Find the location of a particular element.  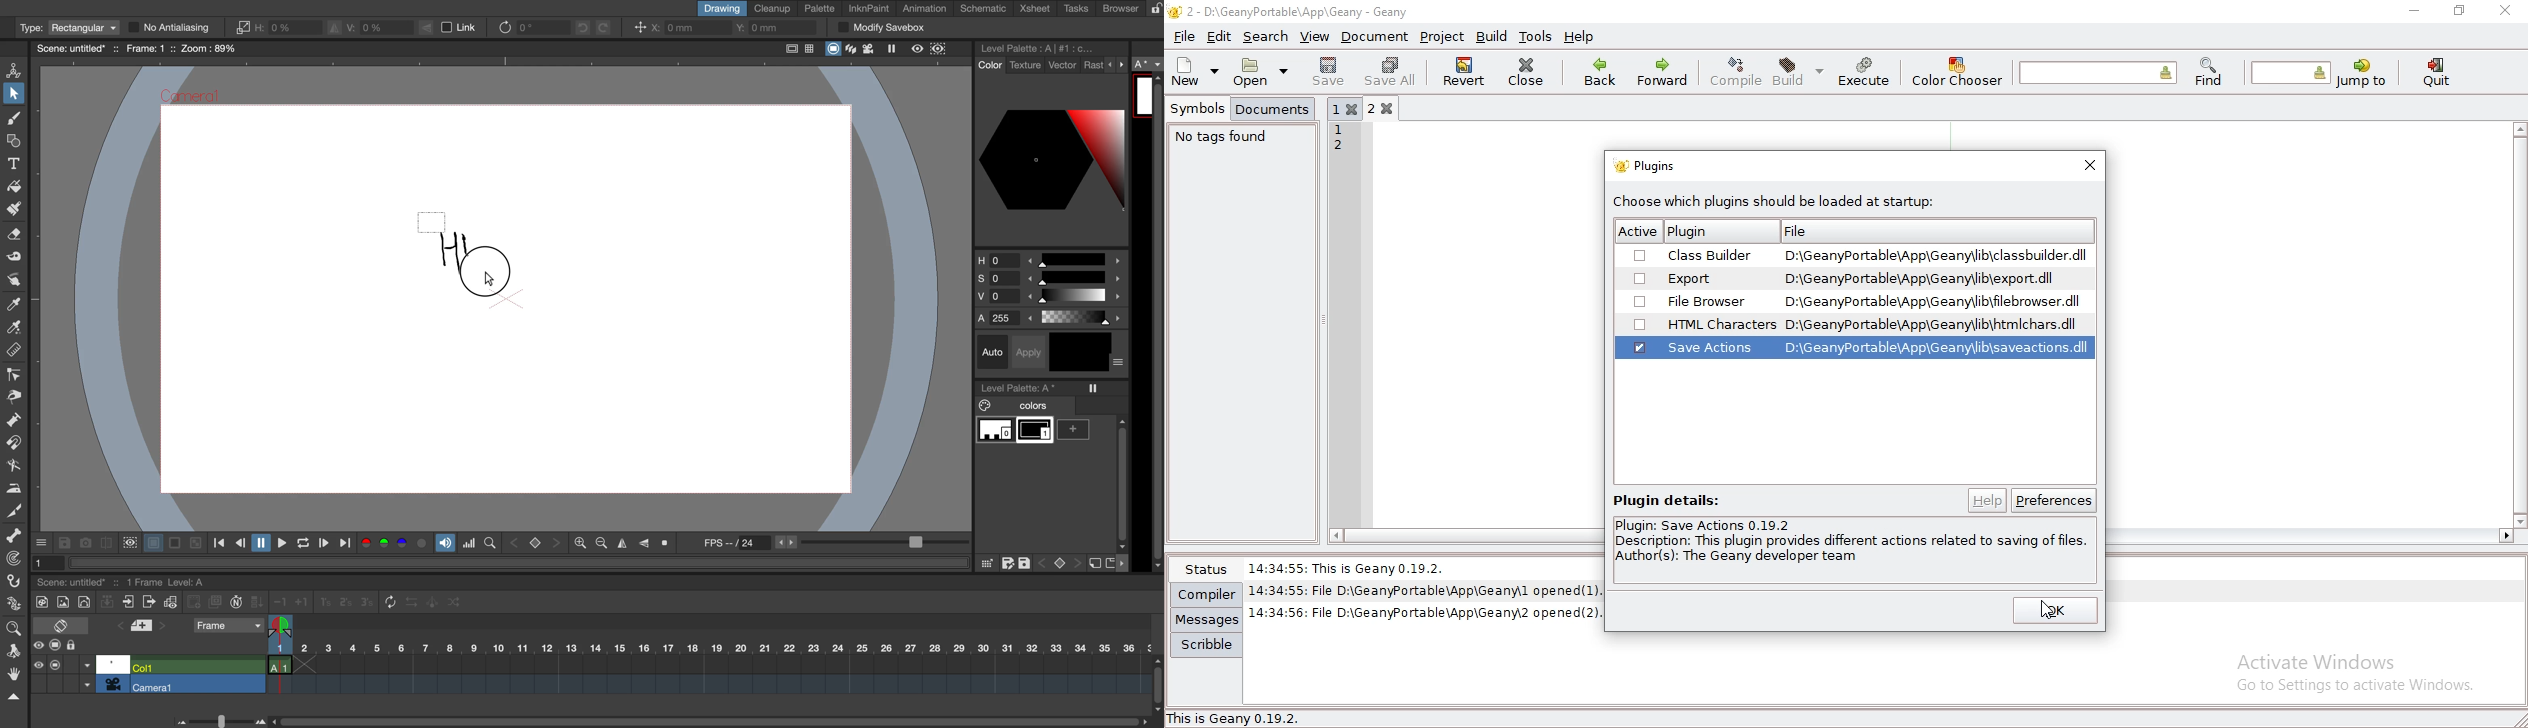

iron tool is located at coordinates (14, 487).